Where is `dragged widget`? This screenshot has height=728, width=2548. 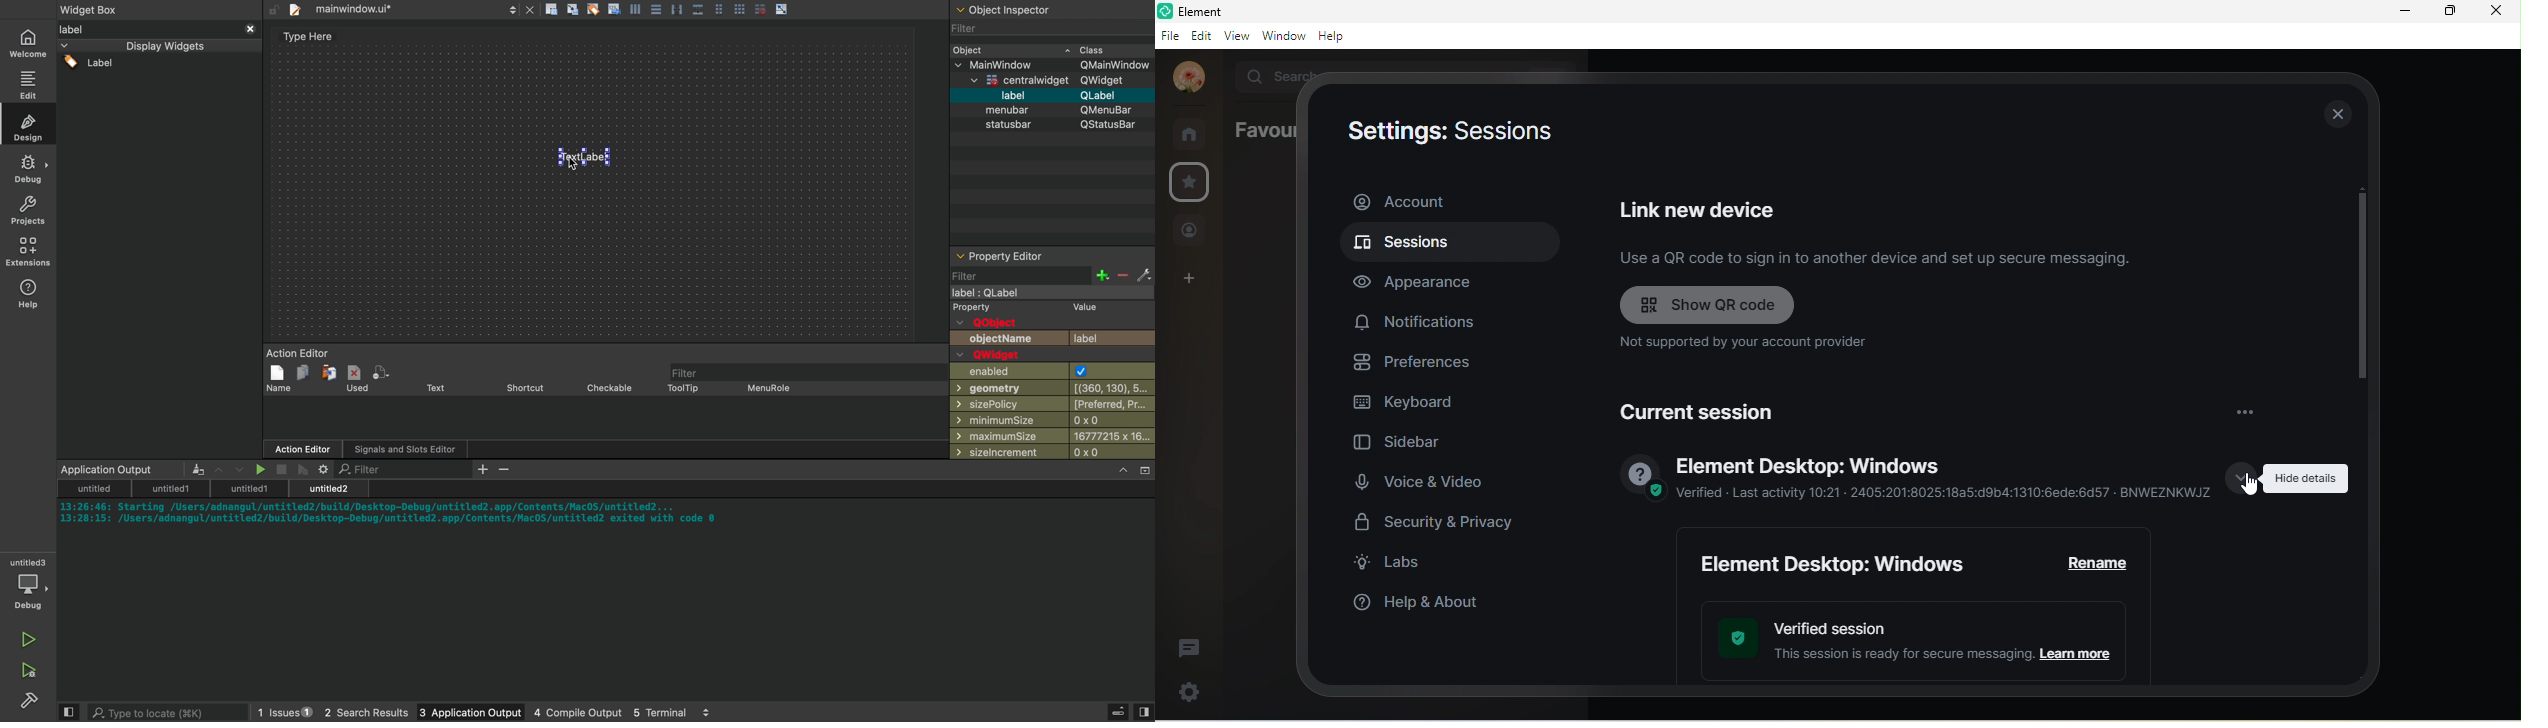
dragged widget is located at coordinates (587, 164).